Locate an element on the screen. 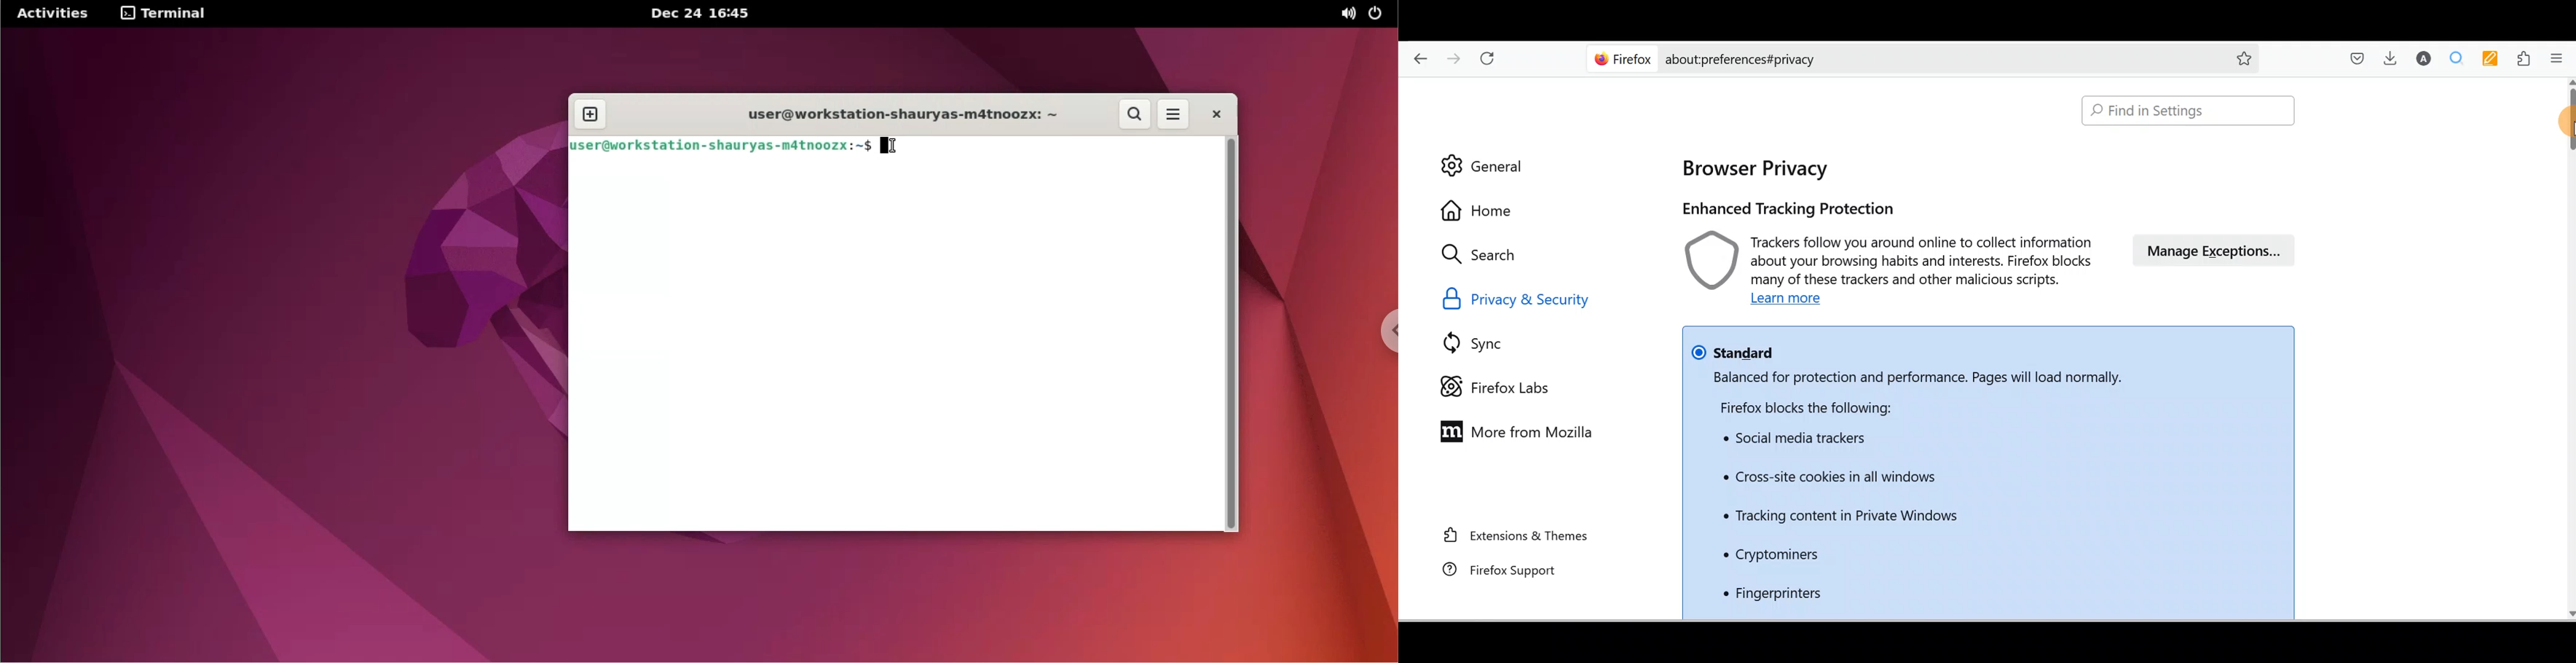 The width and height of the screenshot is (2576, 672). move up is located at coordinates (2569, 82).